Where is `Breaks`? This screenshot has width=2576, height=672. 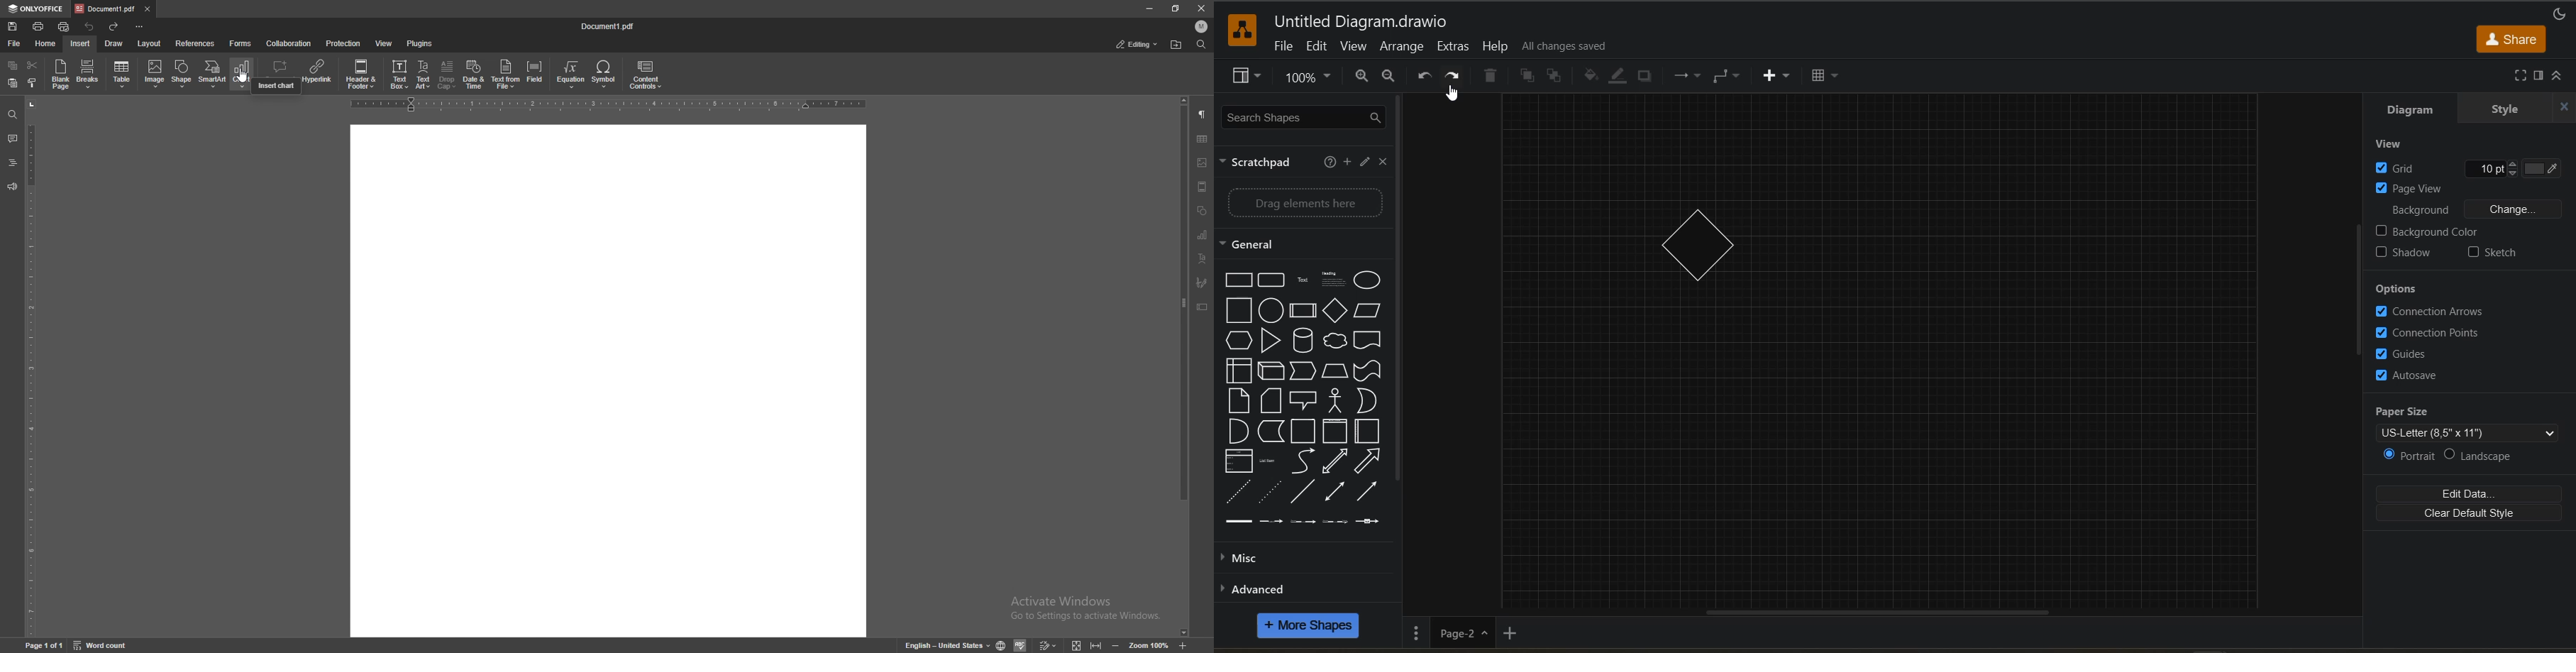
Breaks is located at coordinates (90, 75).